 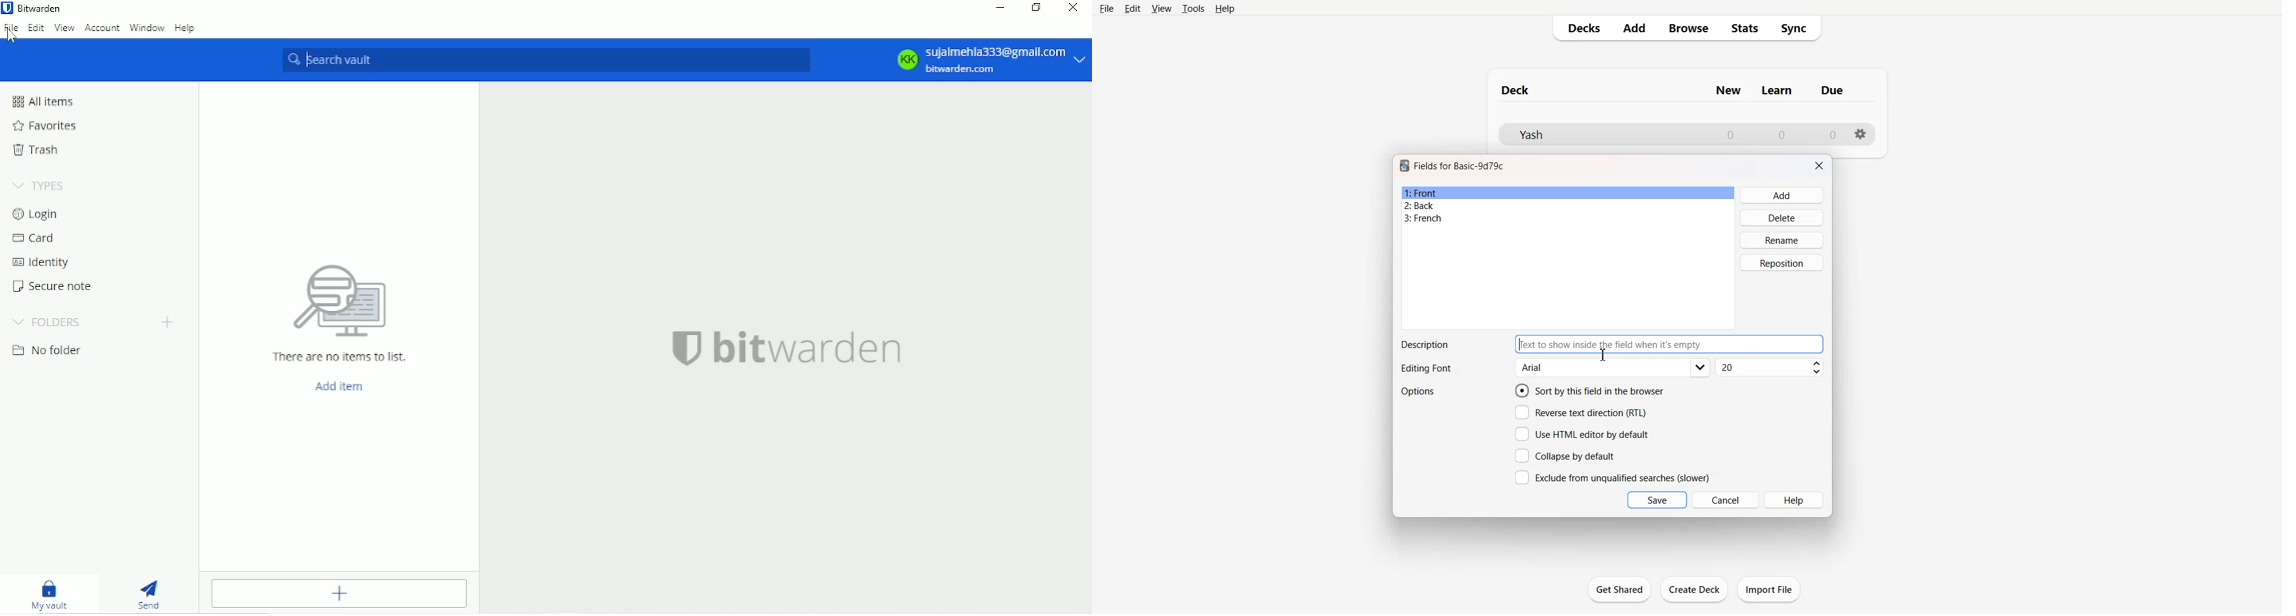 I want to click on Options, so click(x=1419, y=391).